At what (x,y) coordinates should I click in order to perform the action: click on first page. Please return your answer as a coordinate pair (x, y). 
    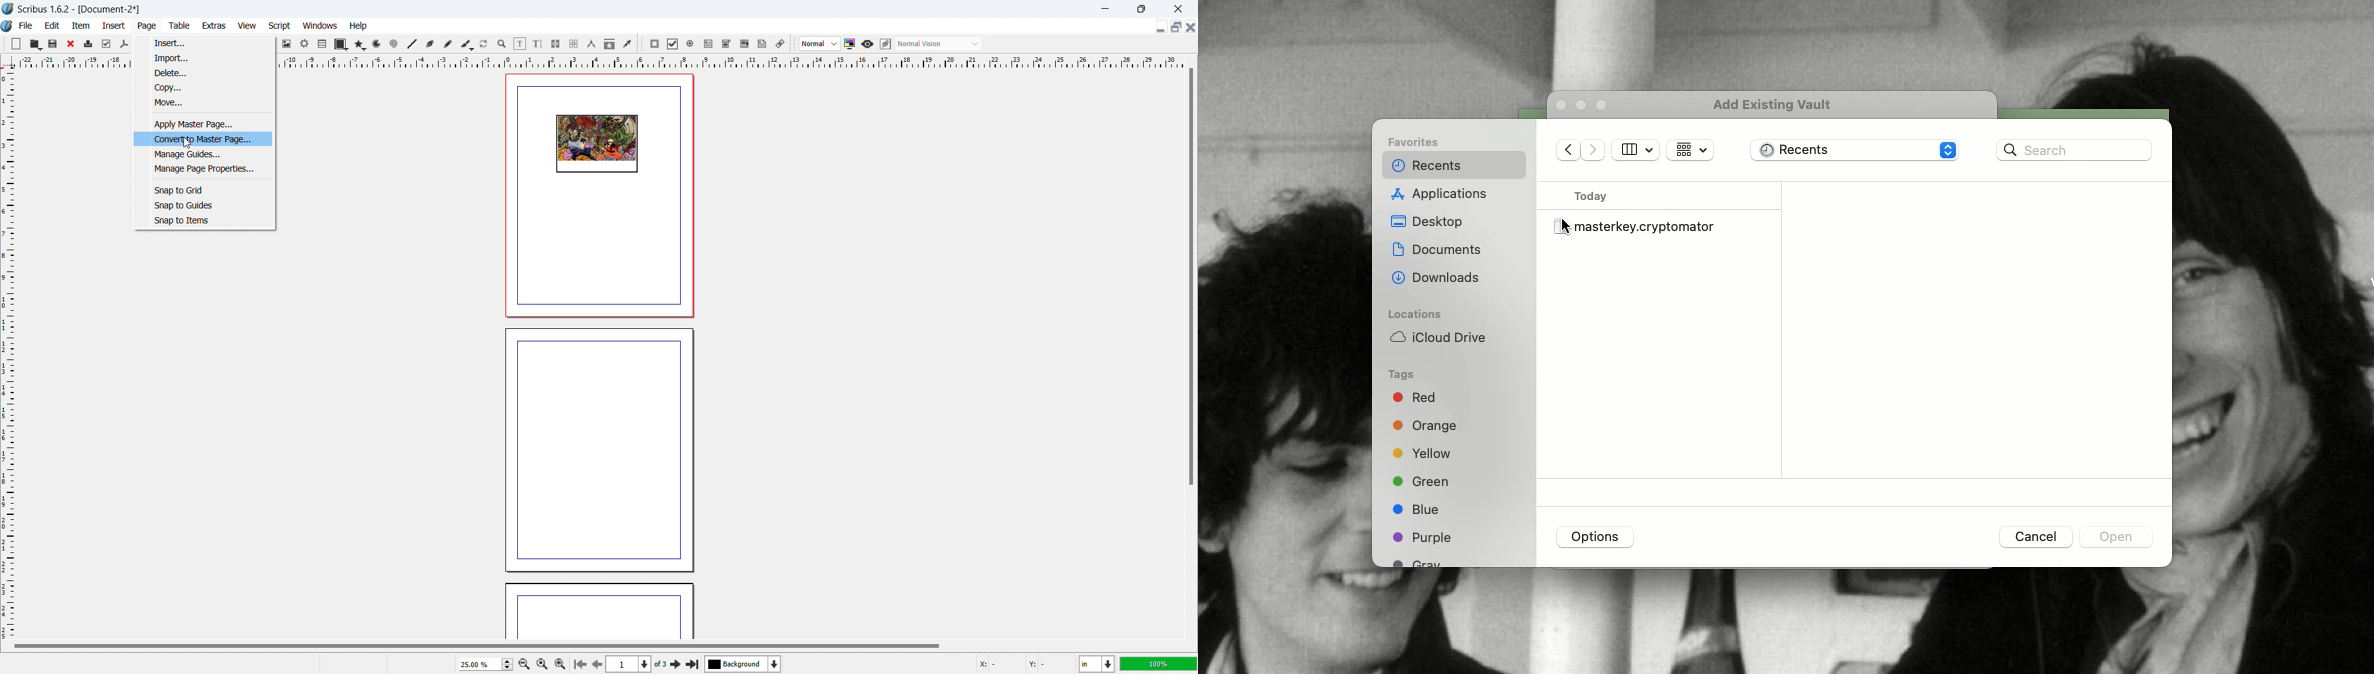
    Looking at the image, I should click on (579, 663).